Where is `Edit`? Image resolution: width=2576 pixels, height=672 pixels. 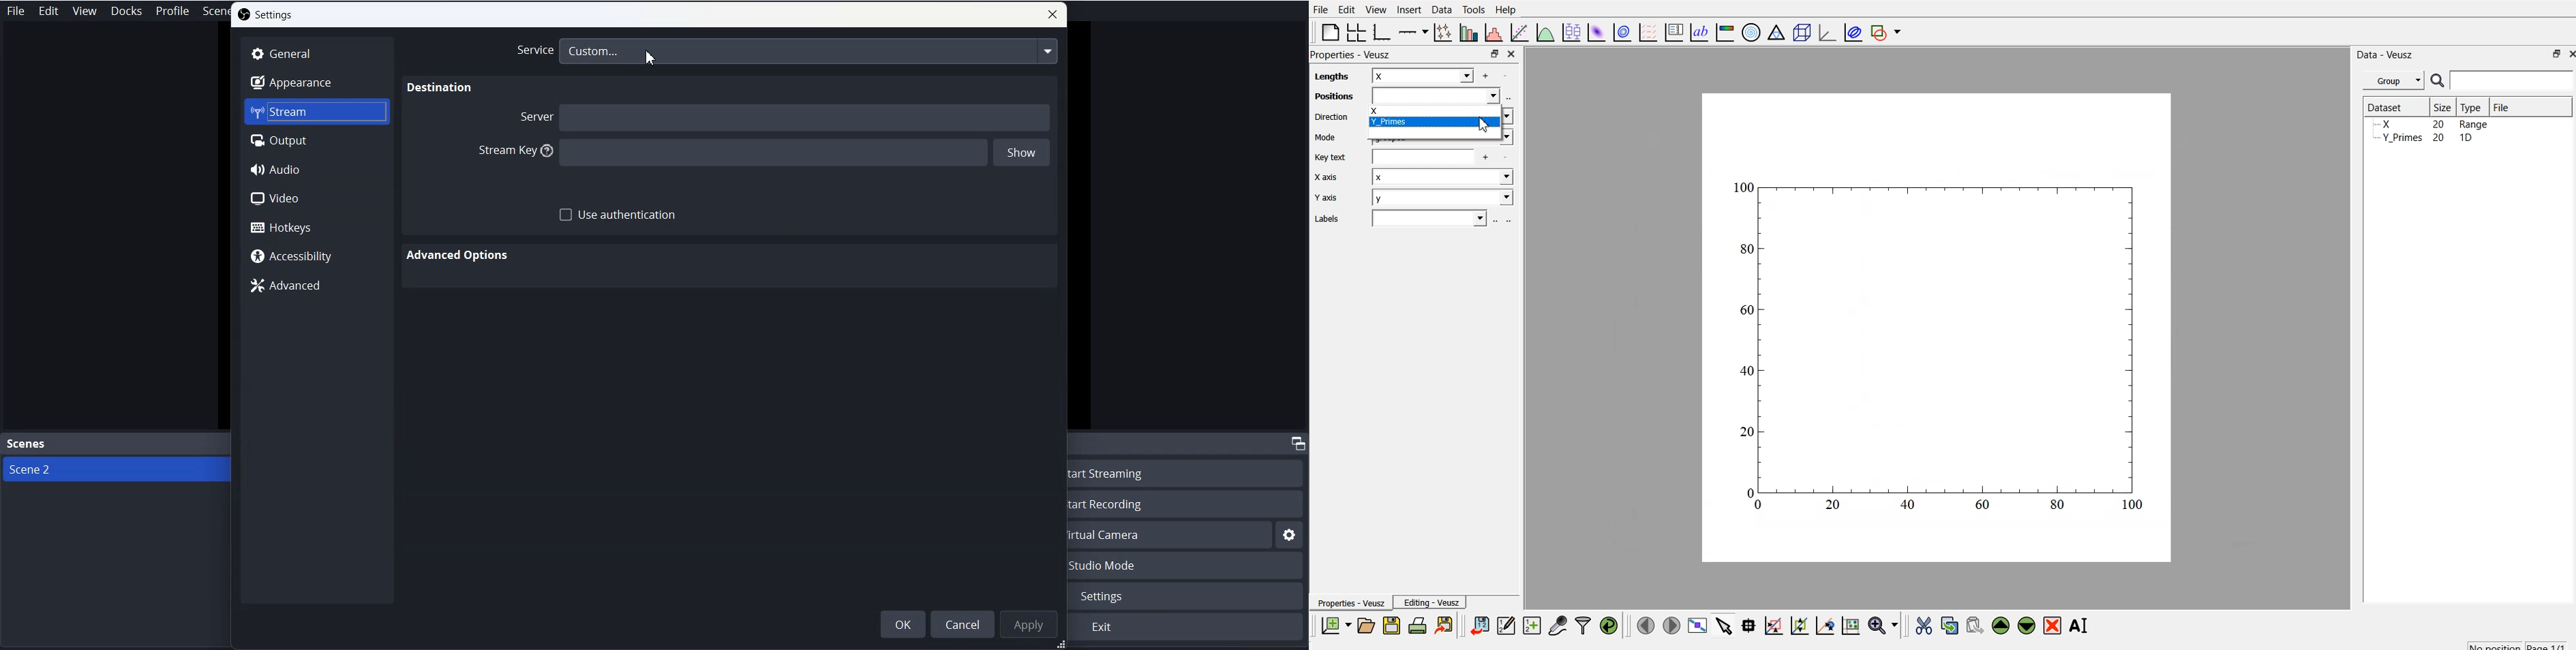 Edit is located at coordinates (1345, 9).